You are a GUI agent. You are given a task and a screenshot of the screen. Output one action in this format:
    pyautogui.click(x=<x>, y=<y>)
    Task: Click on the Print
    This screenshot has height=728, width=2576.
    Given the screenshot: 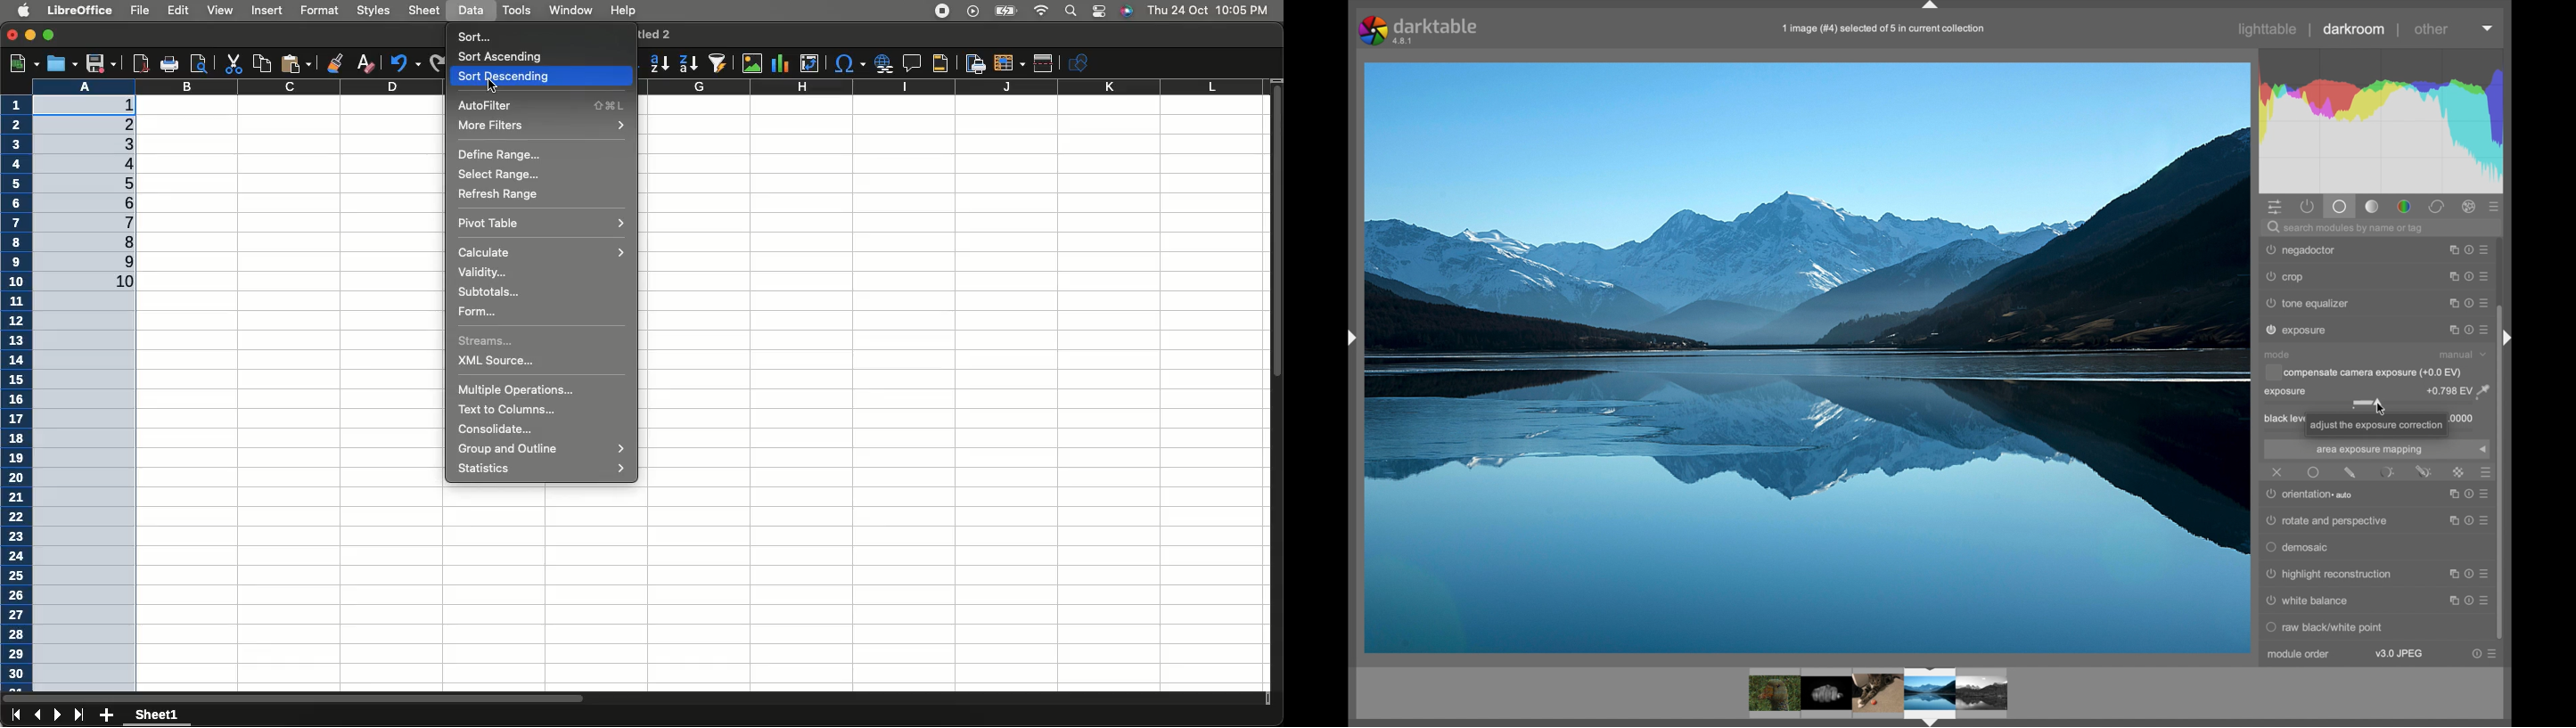 What is the action you would take?
    pyautogui.click(x=168, y=65)
    